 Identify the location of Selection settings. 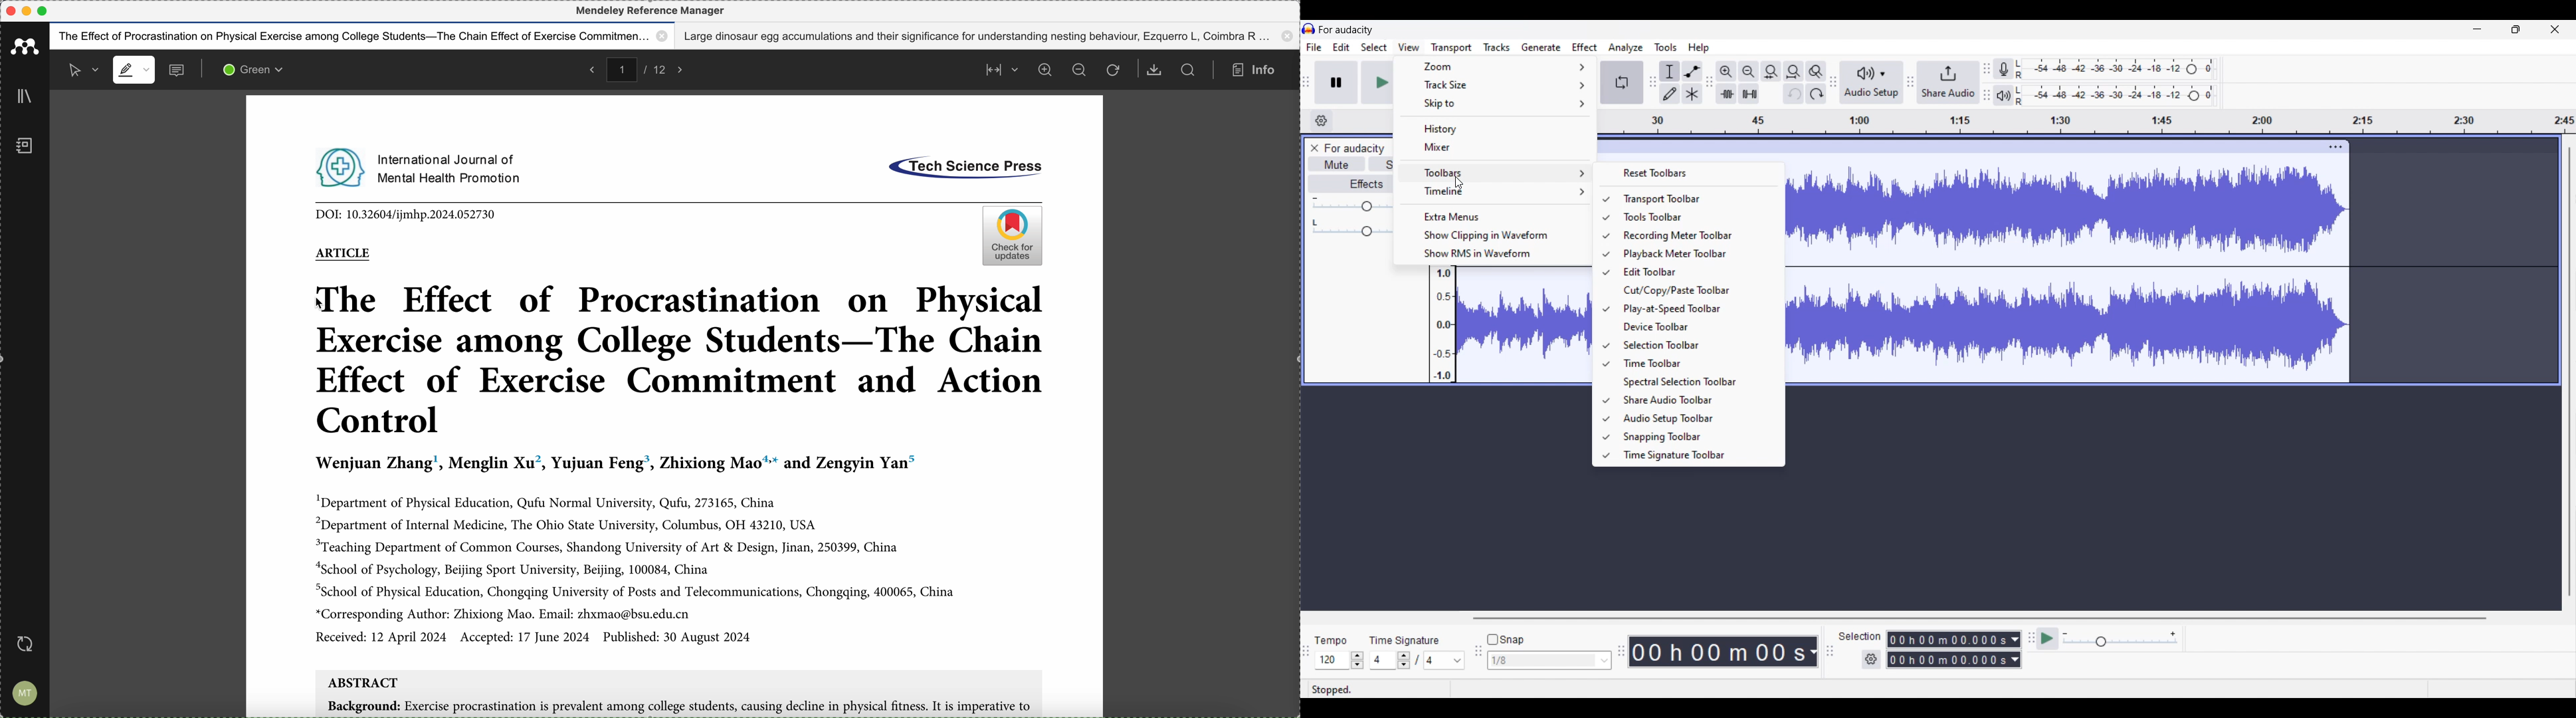
(1871, 659).